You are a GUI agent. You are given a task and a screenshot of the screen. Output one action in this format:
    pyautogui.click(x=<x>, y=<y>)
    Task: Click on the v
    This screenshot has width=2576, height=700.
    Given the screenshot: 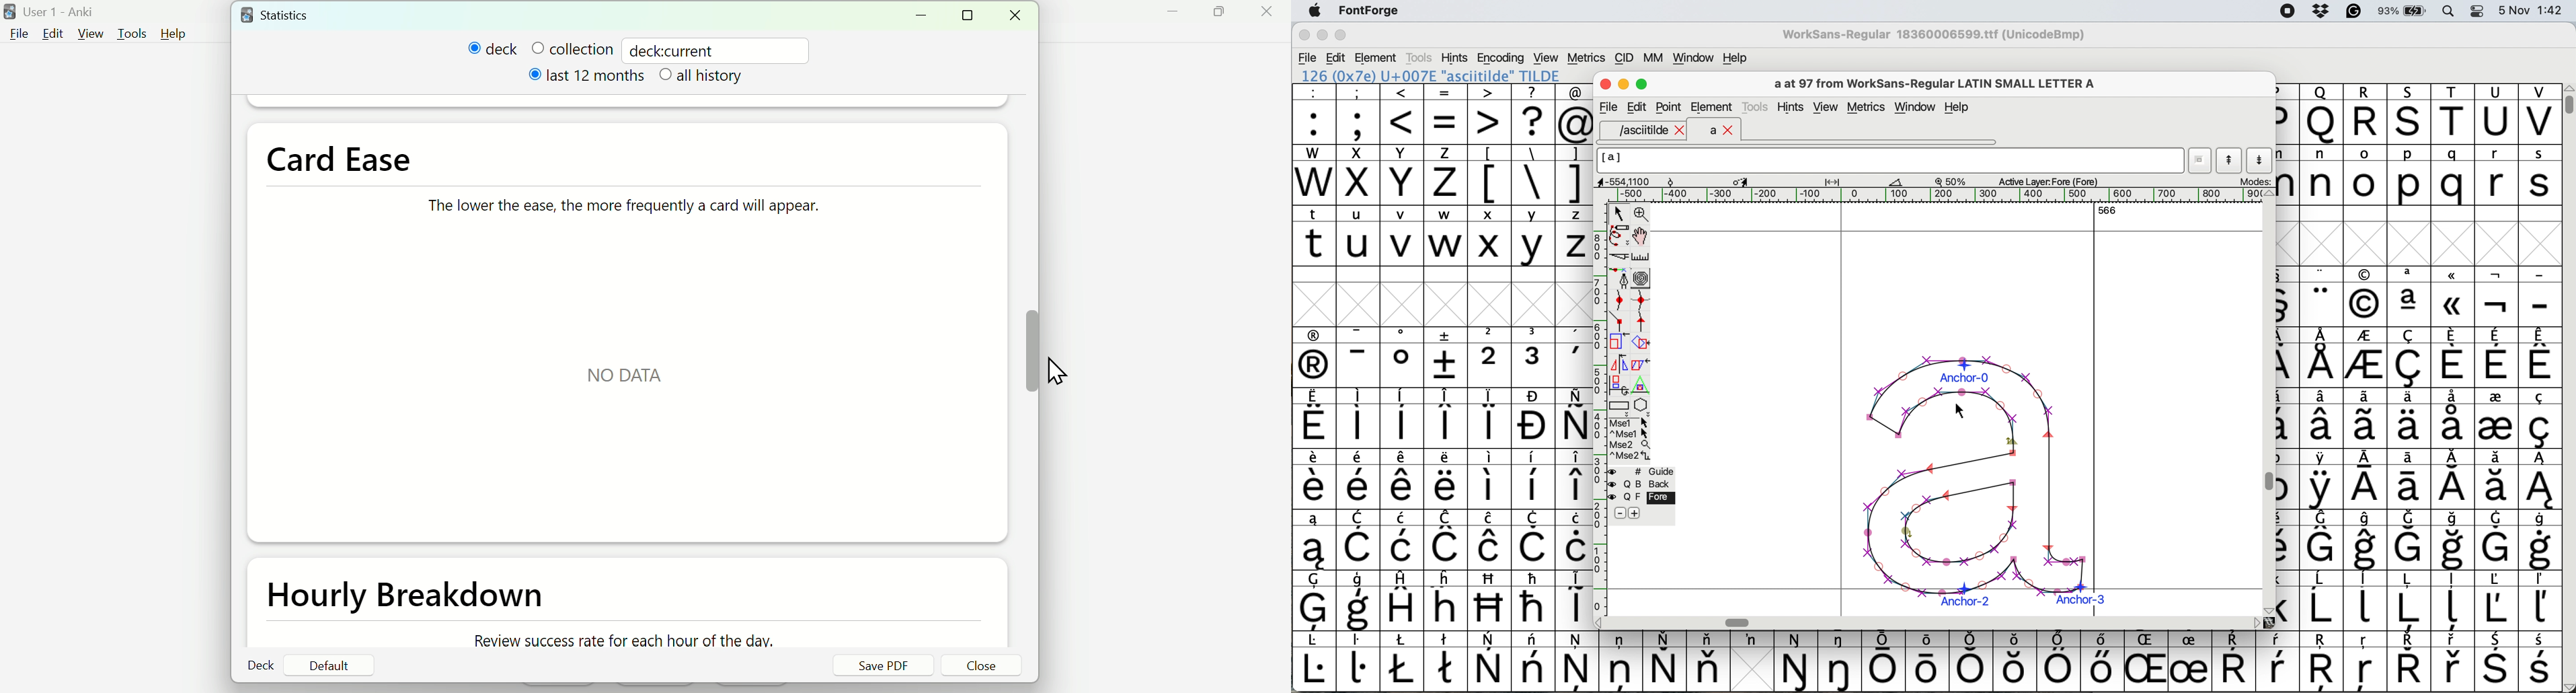 What is the action you would take?
    pyautogui.click(x=1402, y=237)
    